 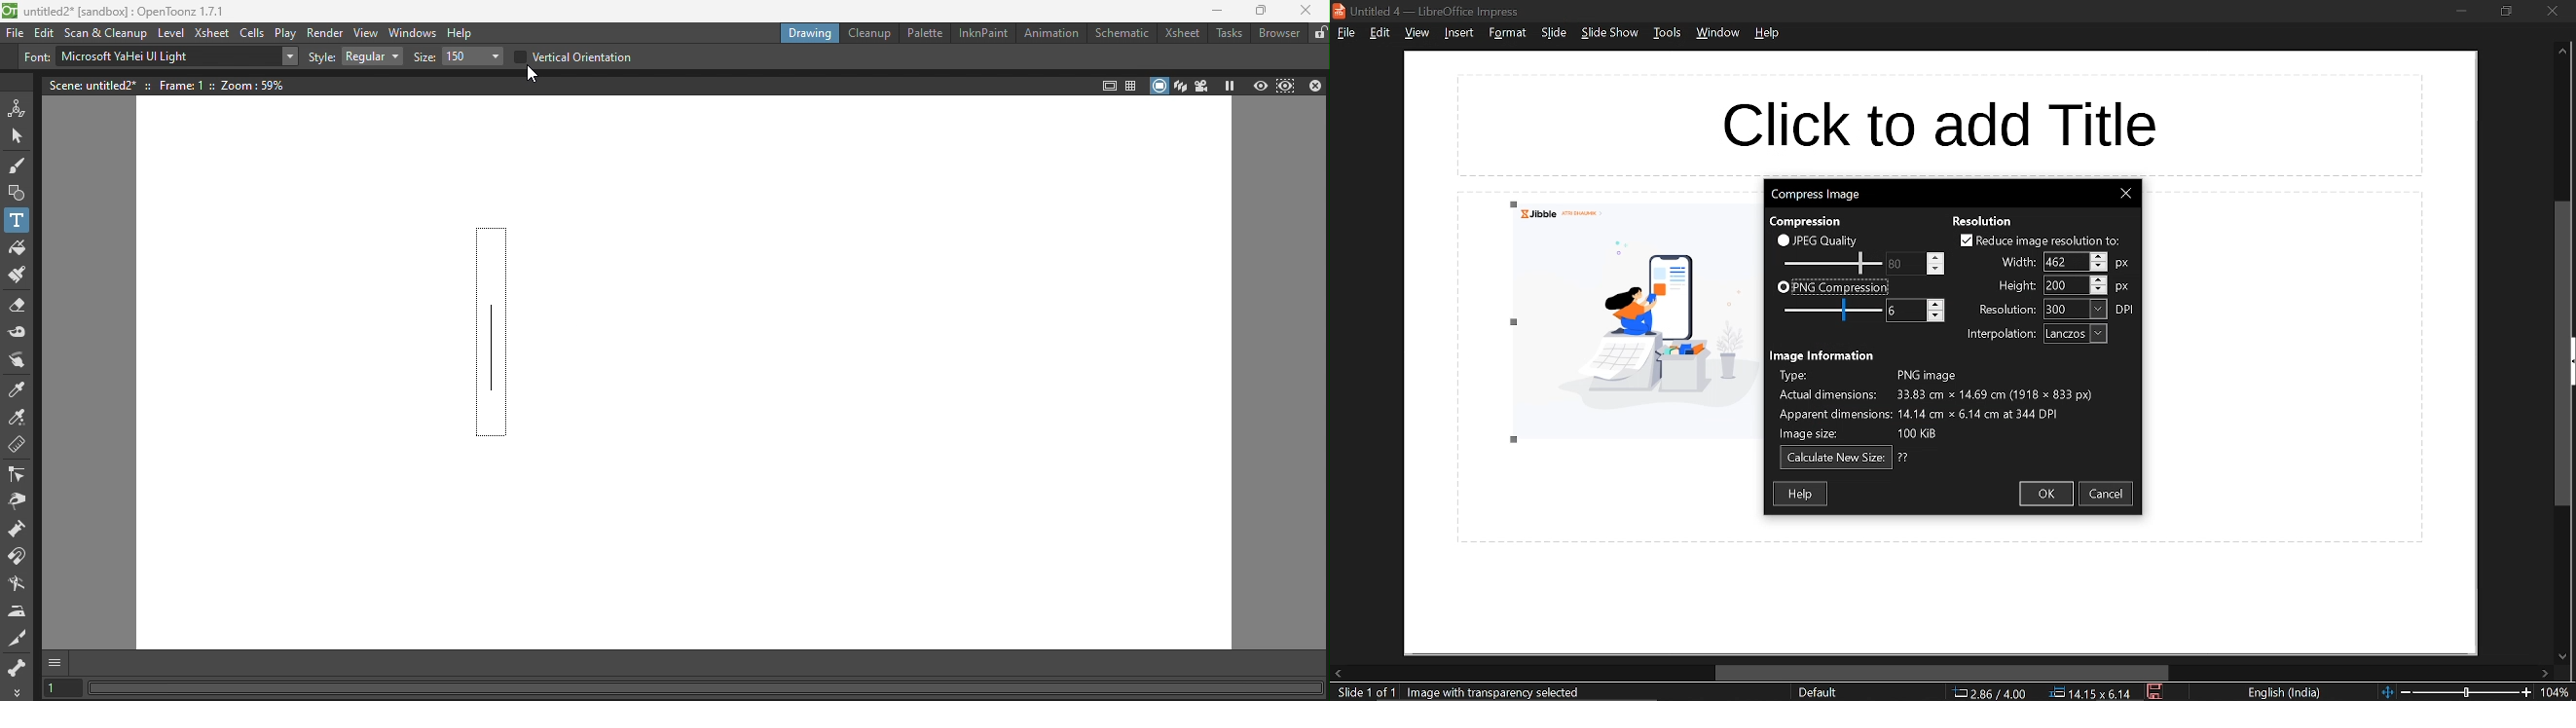 What do you see at coordinates (1822, 240) in the screenshot?
I see `JPEG quality` at bounding box center [1822, 240].